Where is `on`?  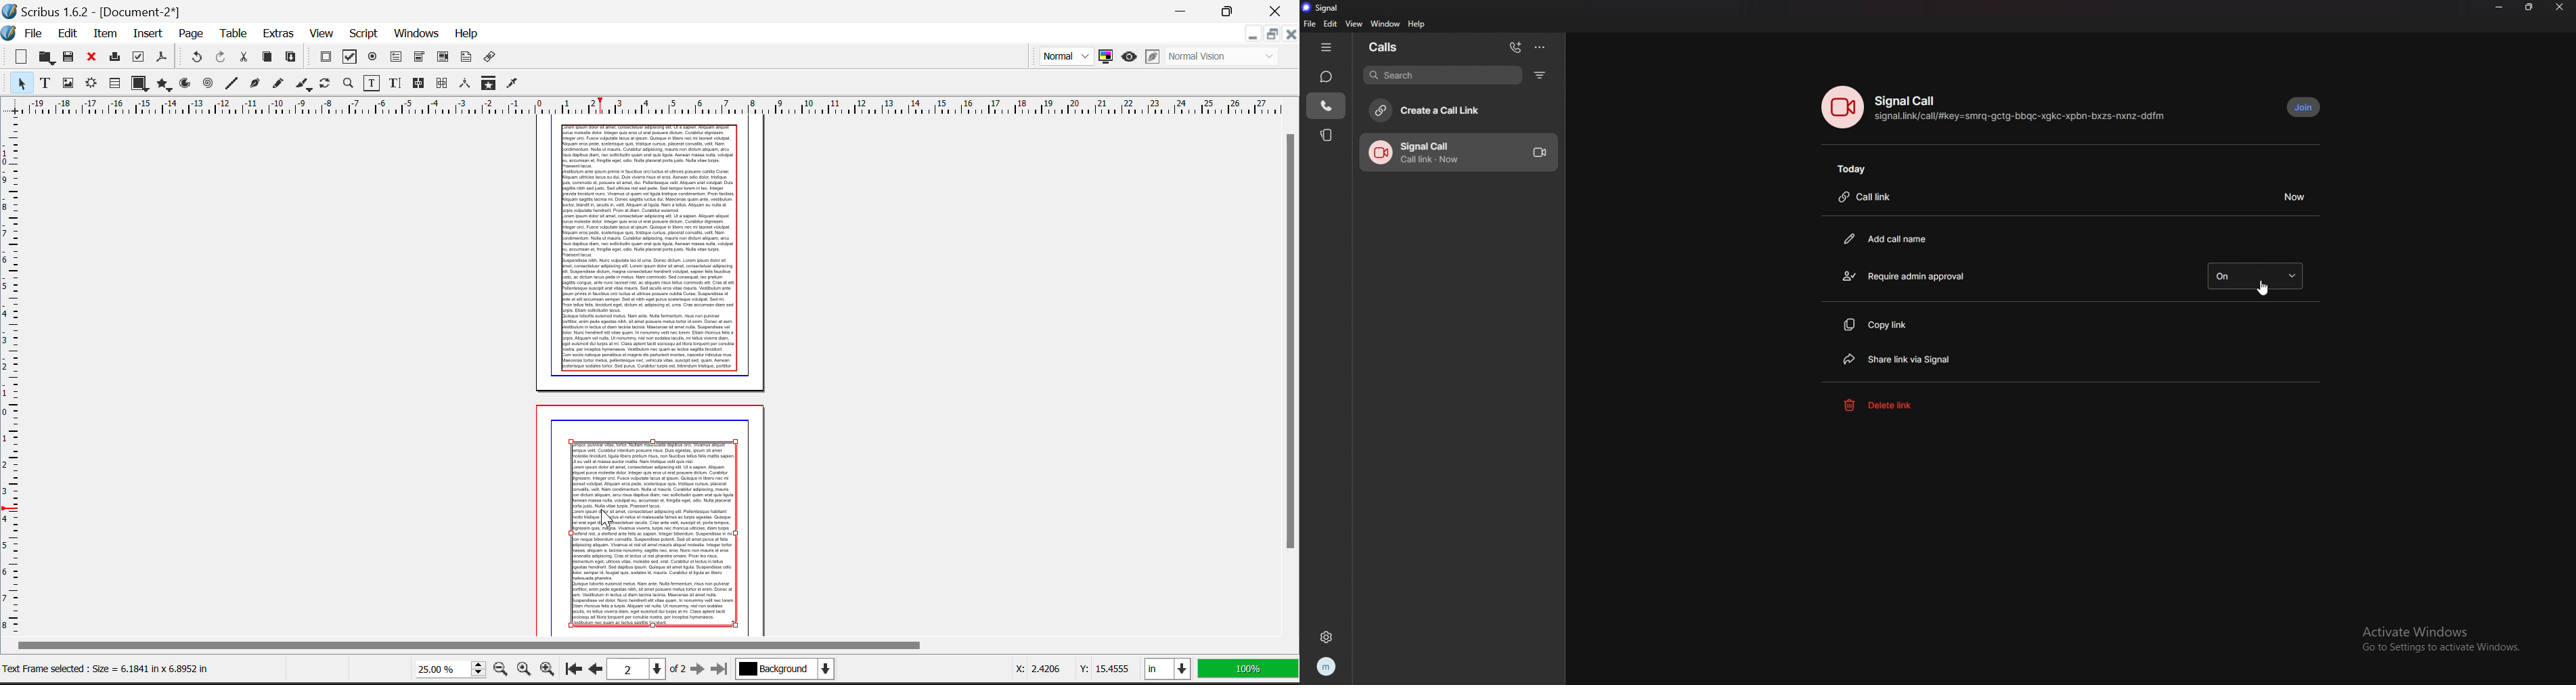 on is located at coordinates (2255, 275).